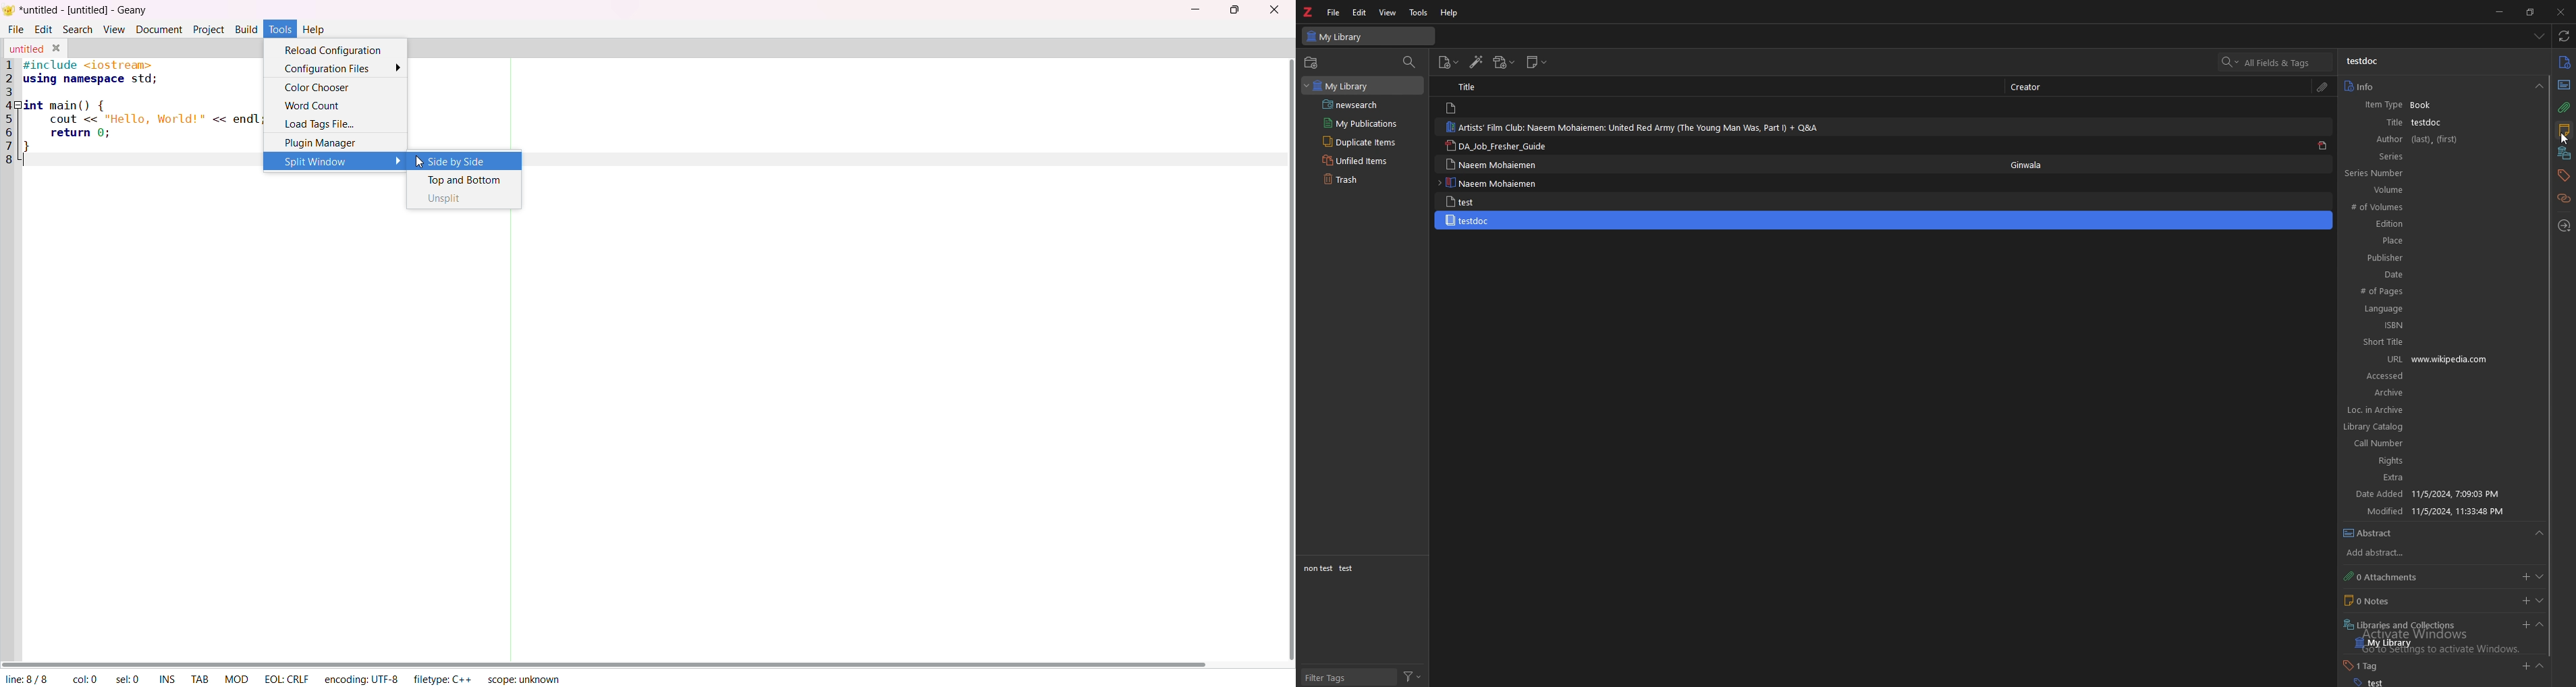 The height and width of the screenshot is (700, 2576). What do you see at coordinates (2322, 145) in the screenshot?
I see `pdf` at bounding box center [2322, 145].